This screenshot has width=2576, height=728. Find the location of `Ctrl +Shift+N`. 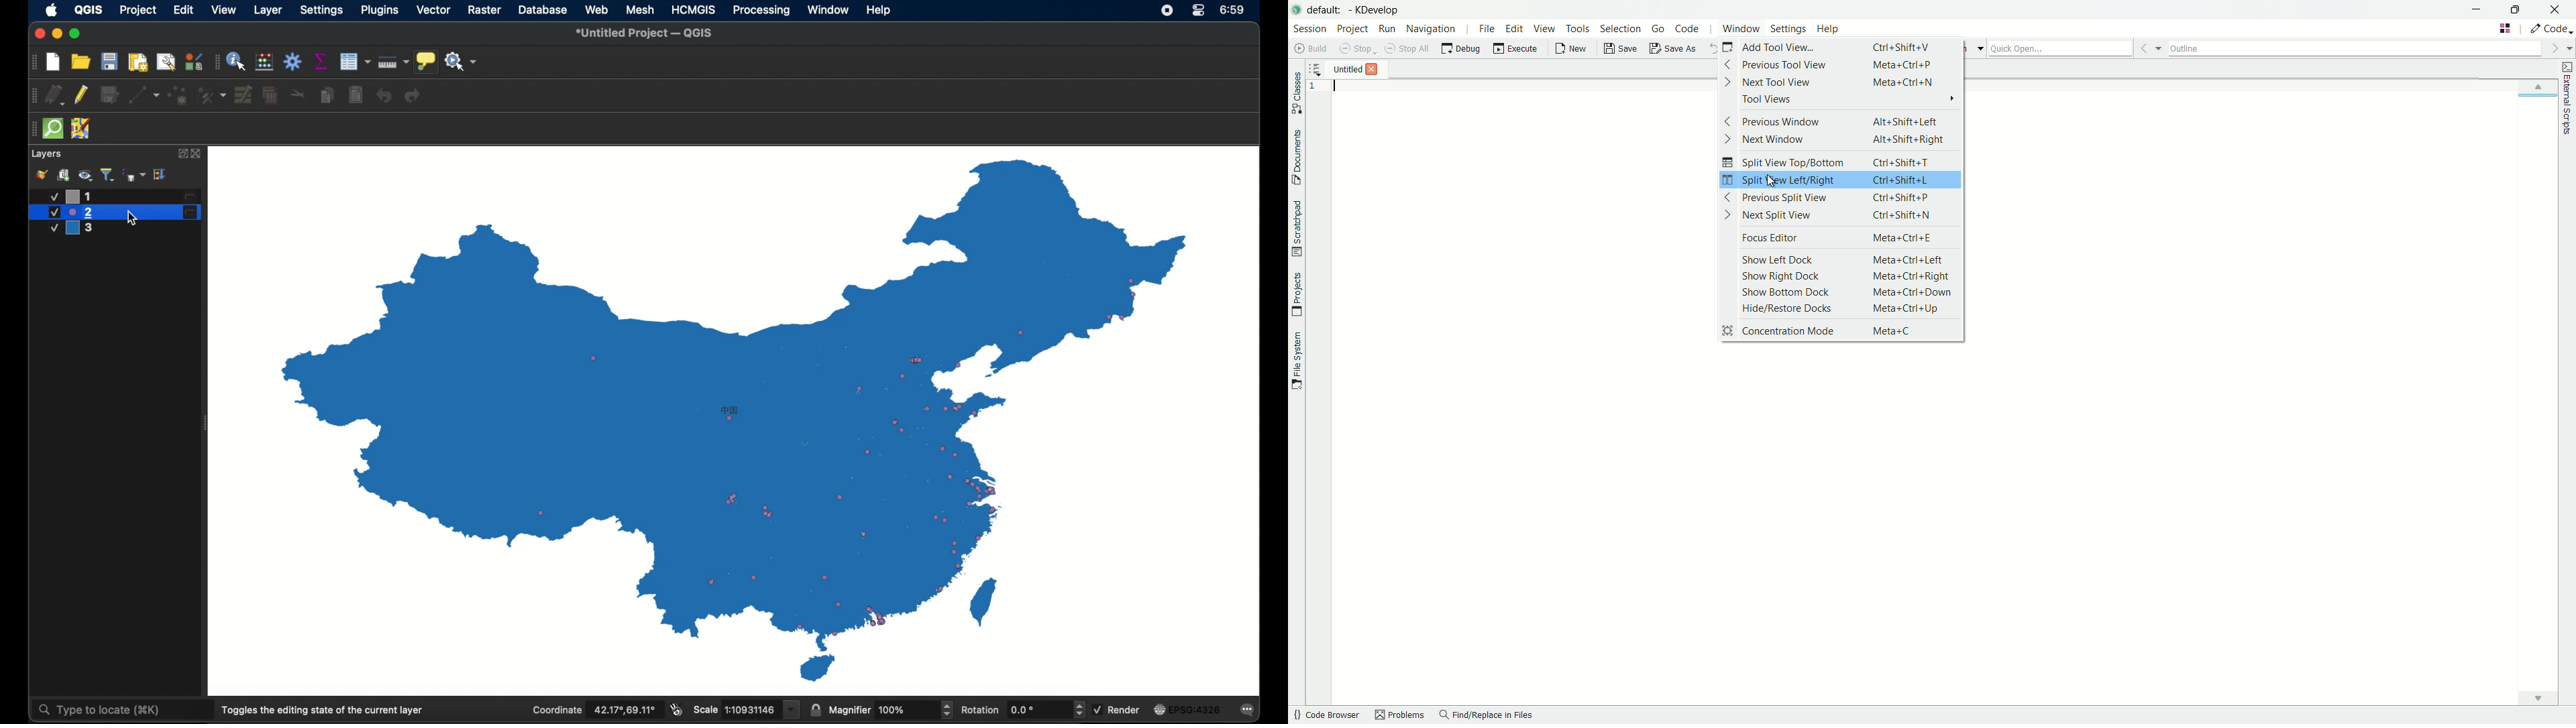

Ctrl +Shift+N is located at coordinates (1904, 216).